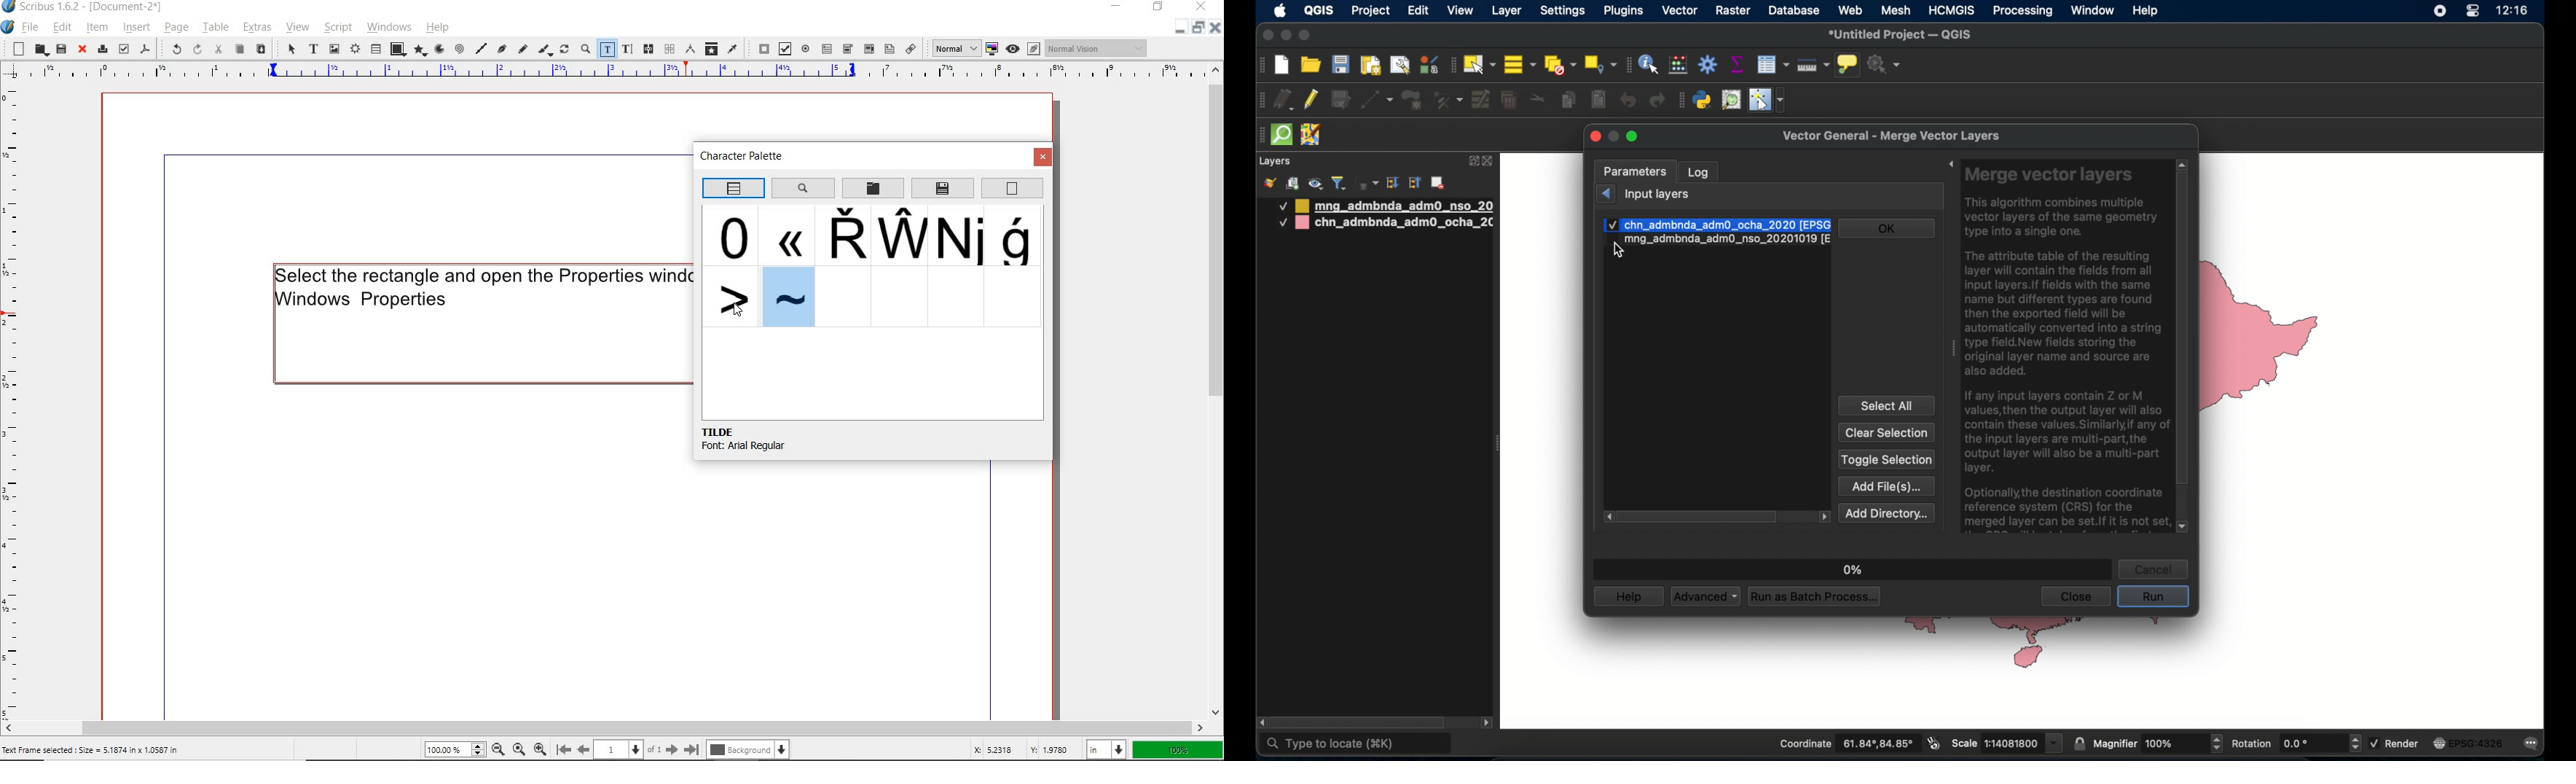 The height and width of the screenshot is (784, 2576). Describe the element at coordinates (760, 47) in the screenshot. I see `pdf push button` at that location.